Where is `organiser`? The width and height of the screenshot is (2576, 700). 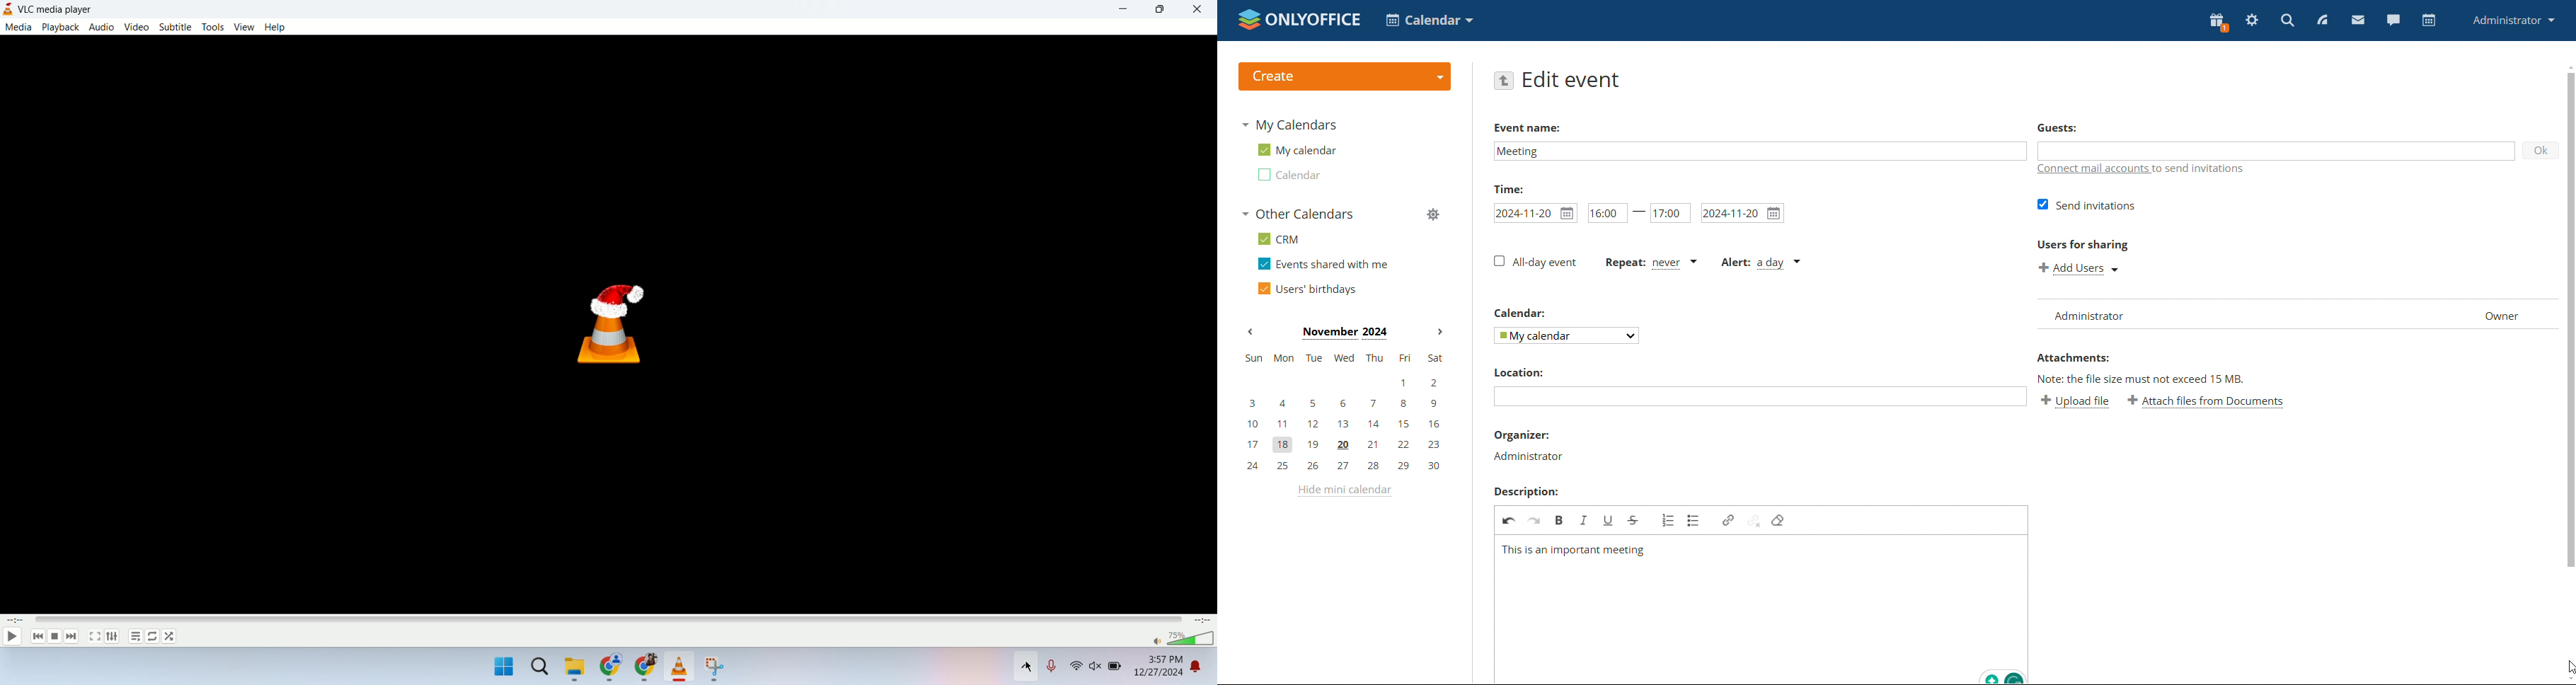
organiser is located at coordinates (1520, 436).